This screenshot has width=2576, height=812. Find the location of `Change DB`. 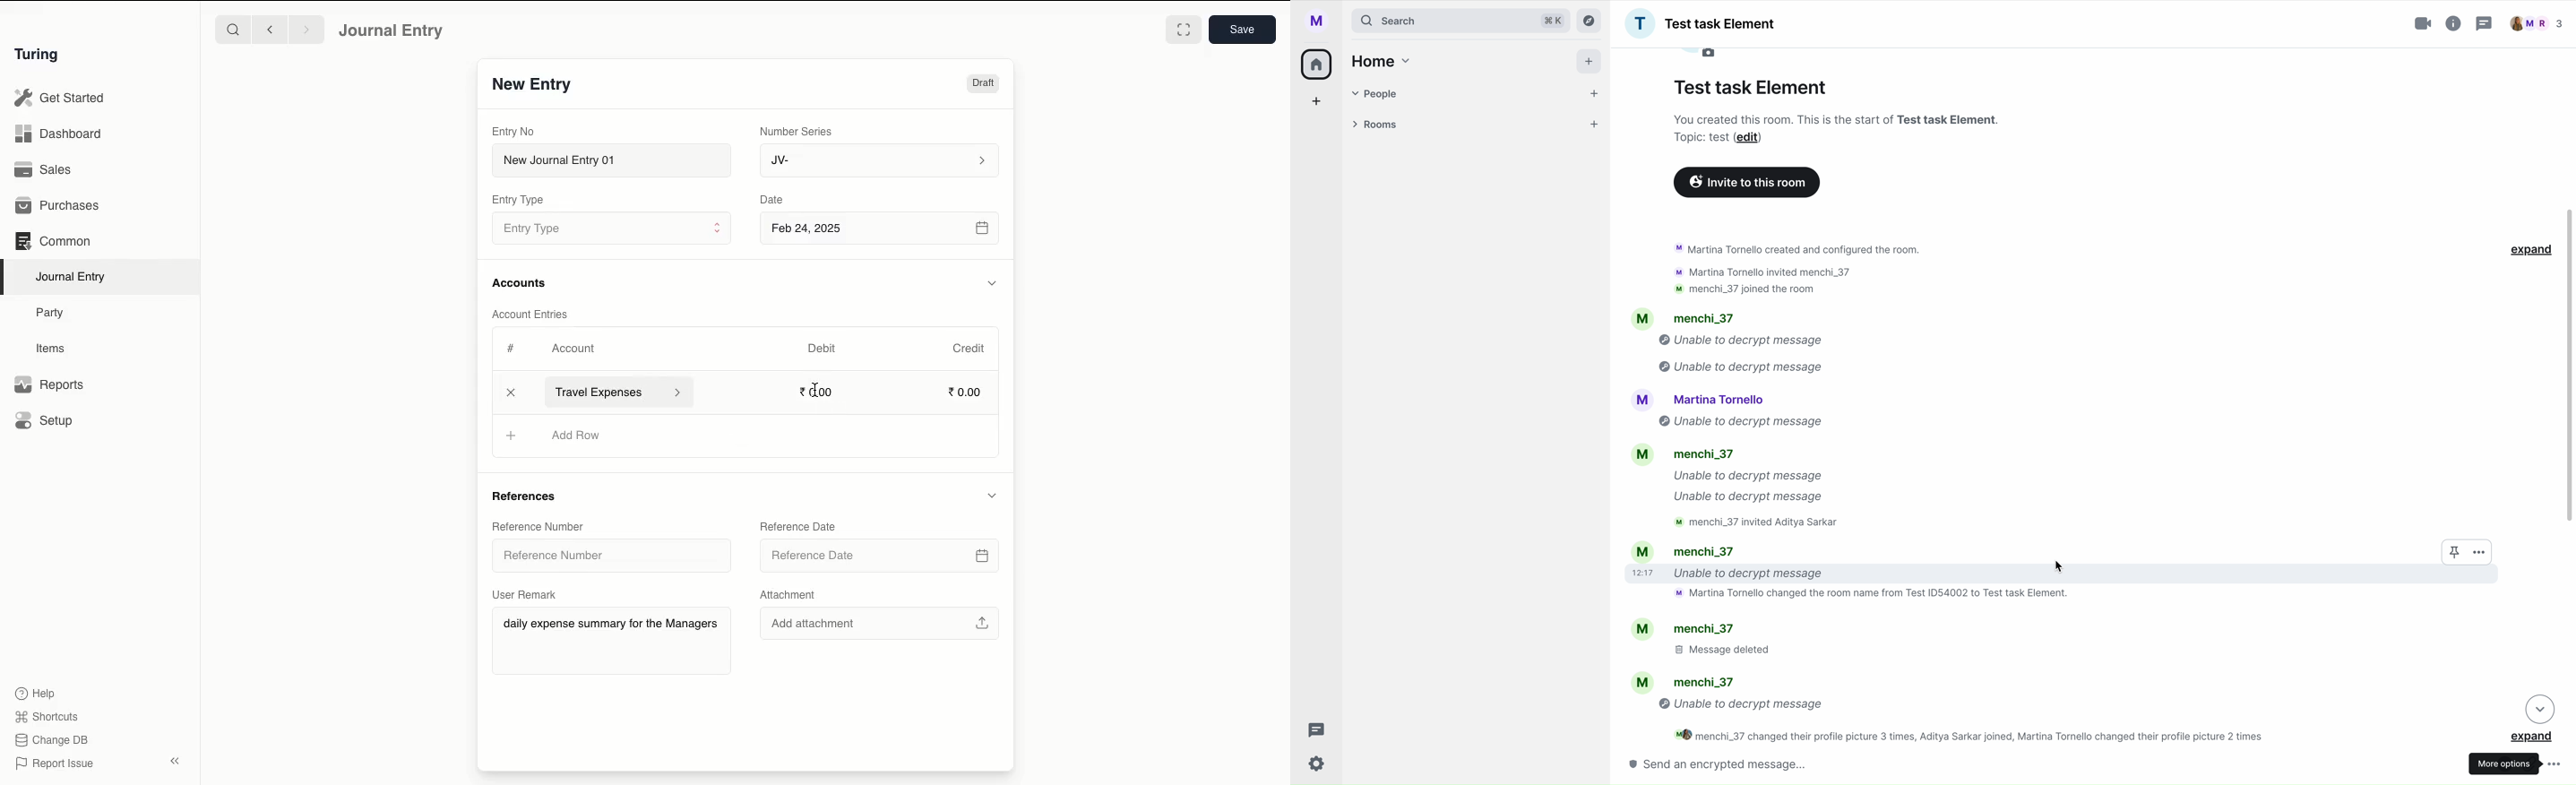

Change DB is located at coordinates (51, 740).